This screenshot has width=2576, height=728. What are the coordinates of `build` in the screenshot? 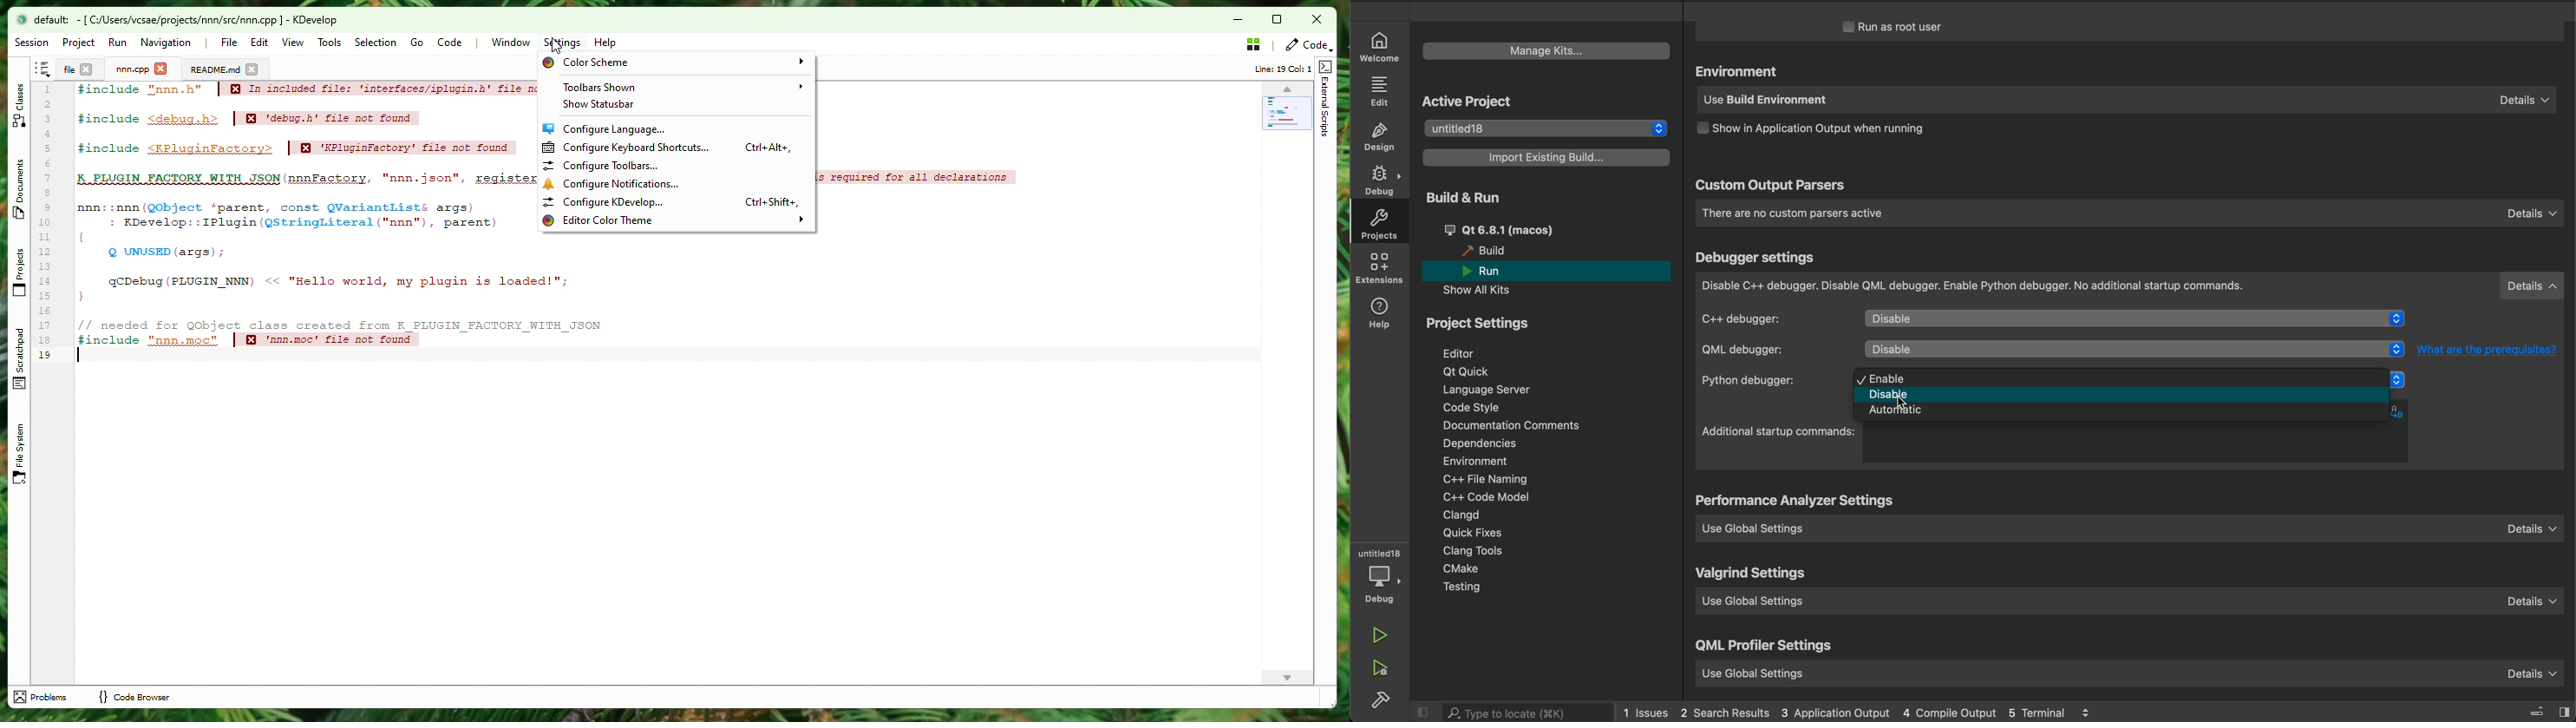 It's located at (1489, 251).